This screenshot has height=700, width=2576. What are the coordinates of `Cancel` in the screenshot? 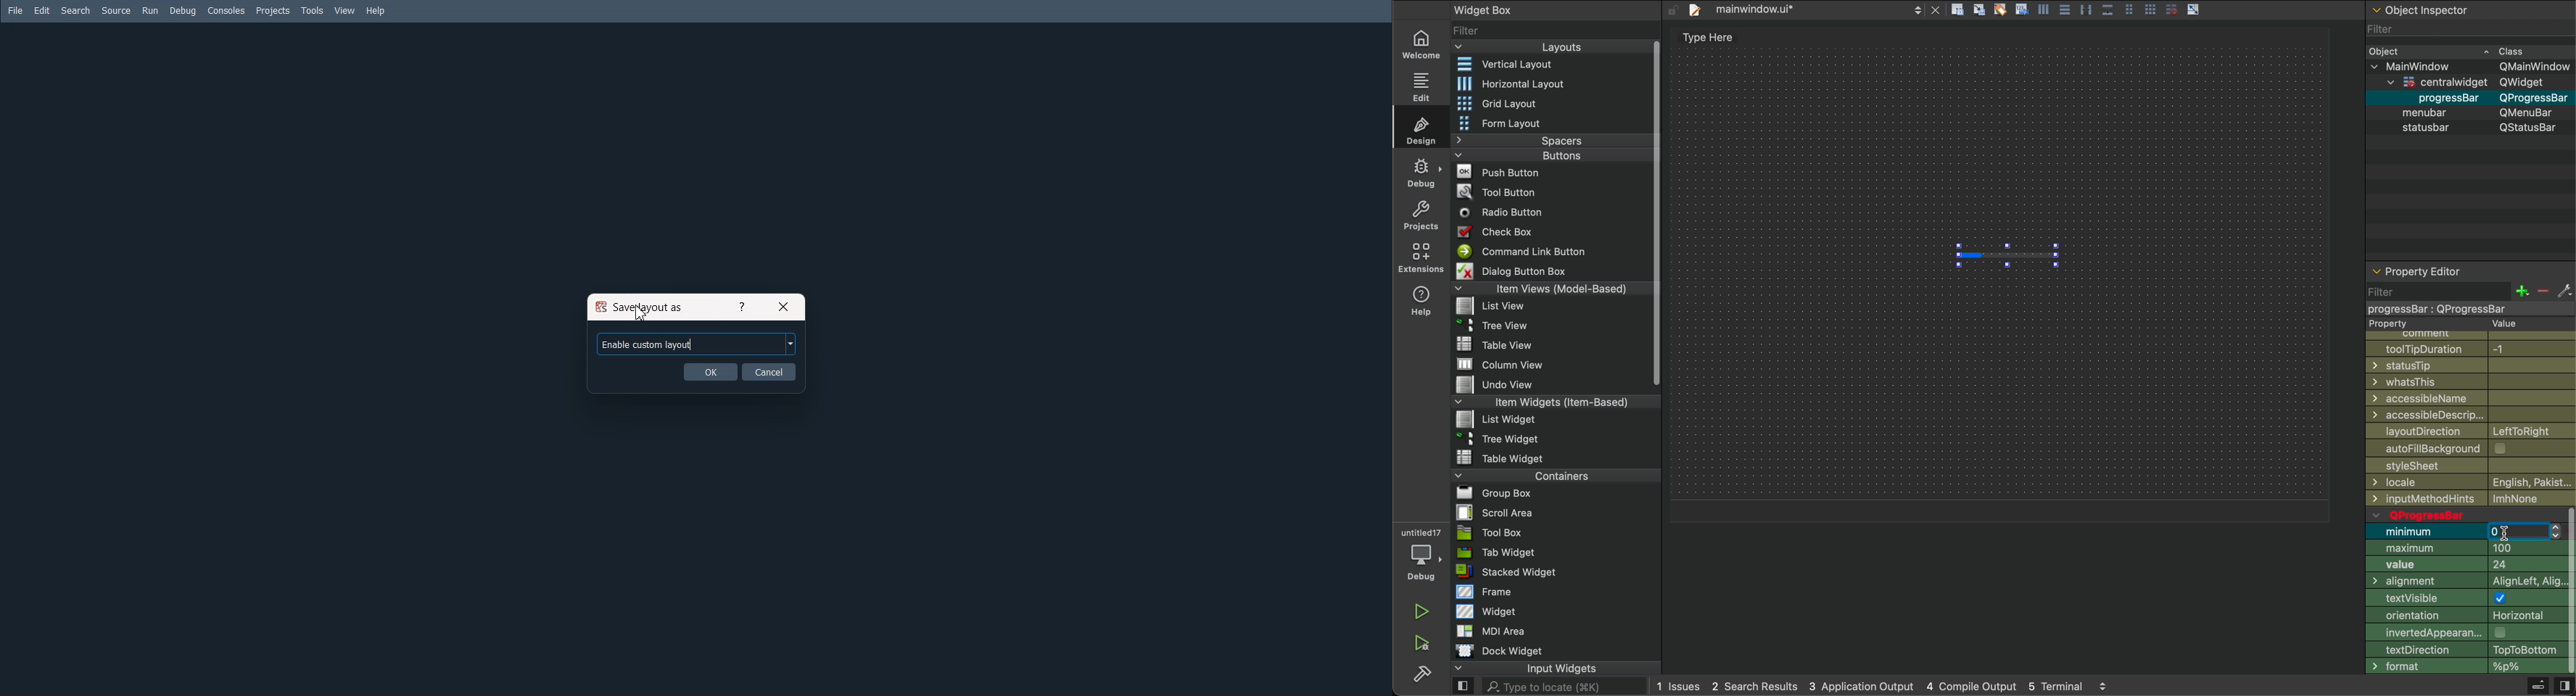 It's located at (769, 371).